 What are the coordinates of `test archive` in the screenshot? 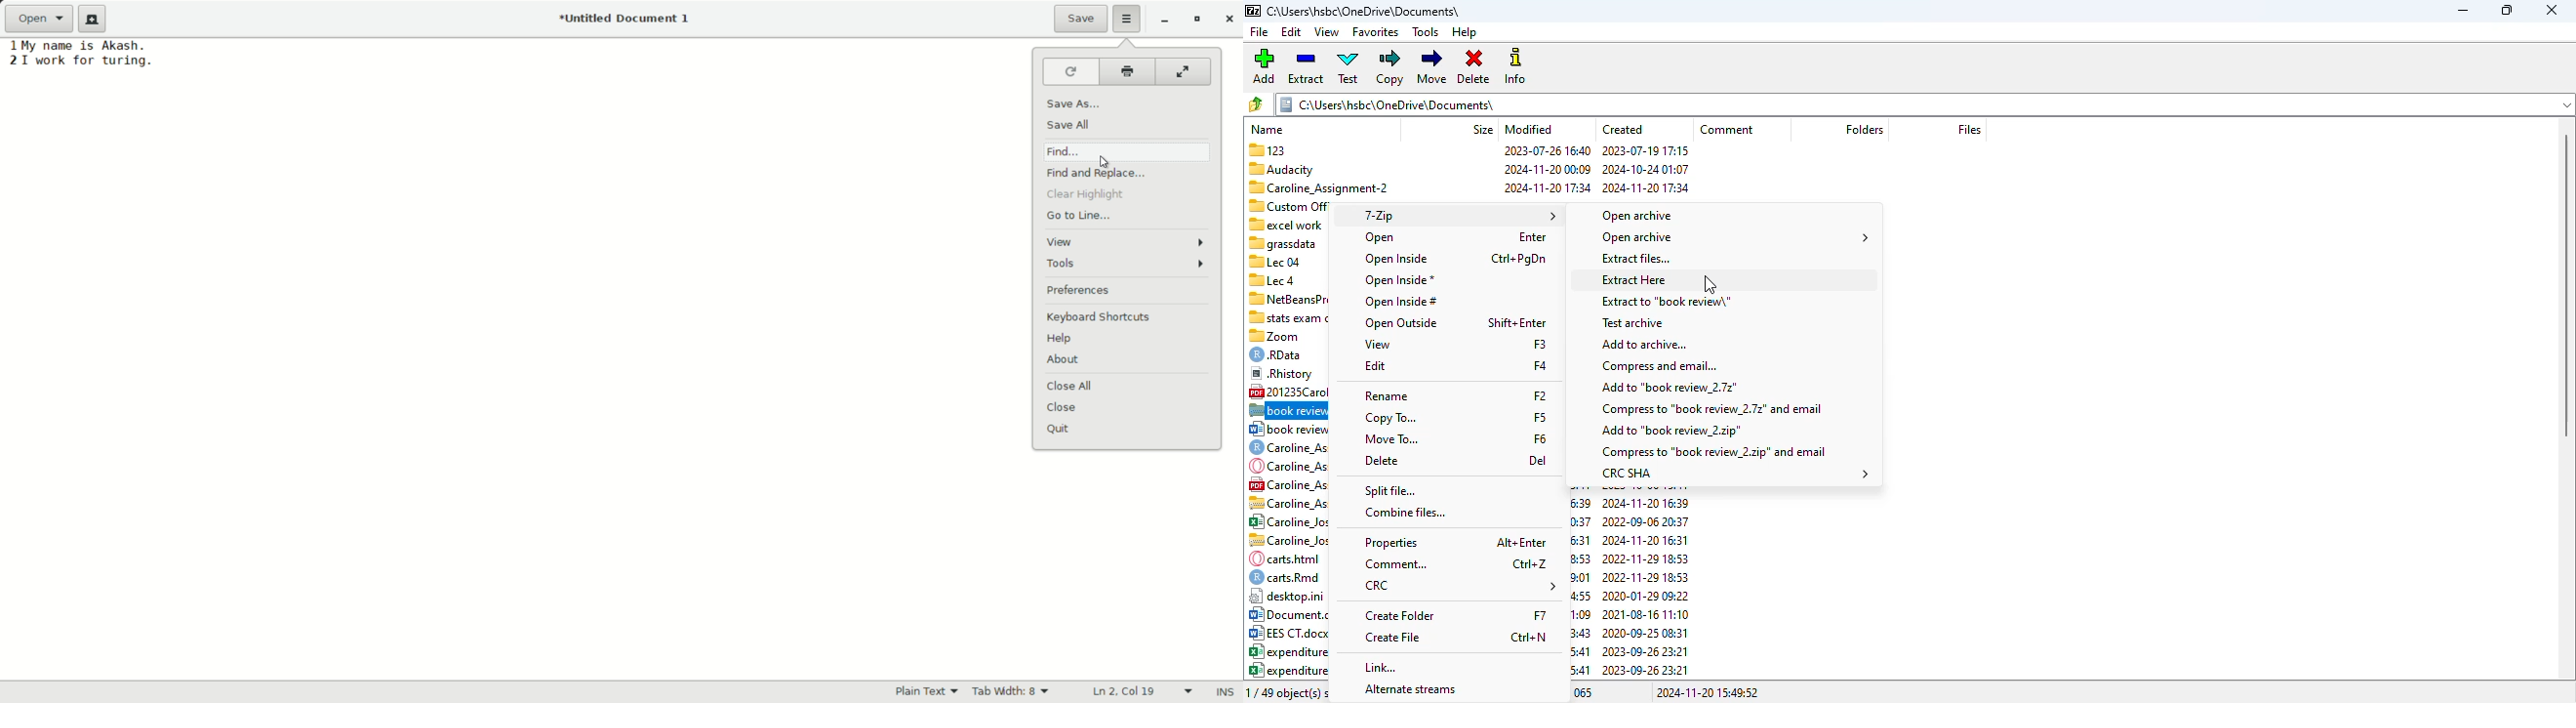 It's located at (1633, 322).